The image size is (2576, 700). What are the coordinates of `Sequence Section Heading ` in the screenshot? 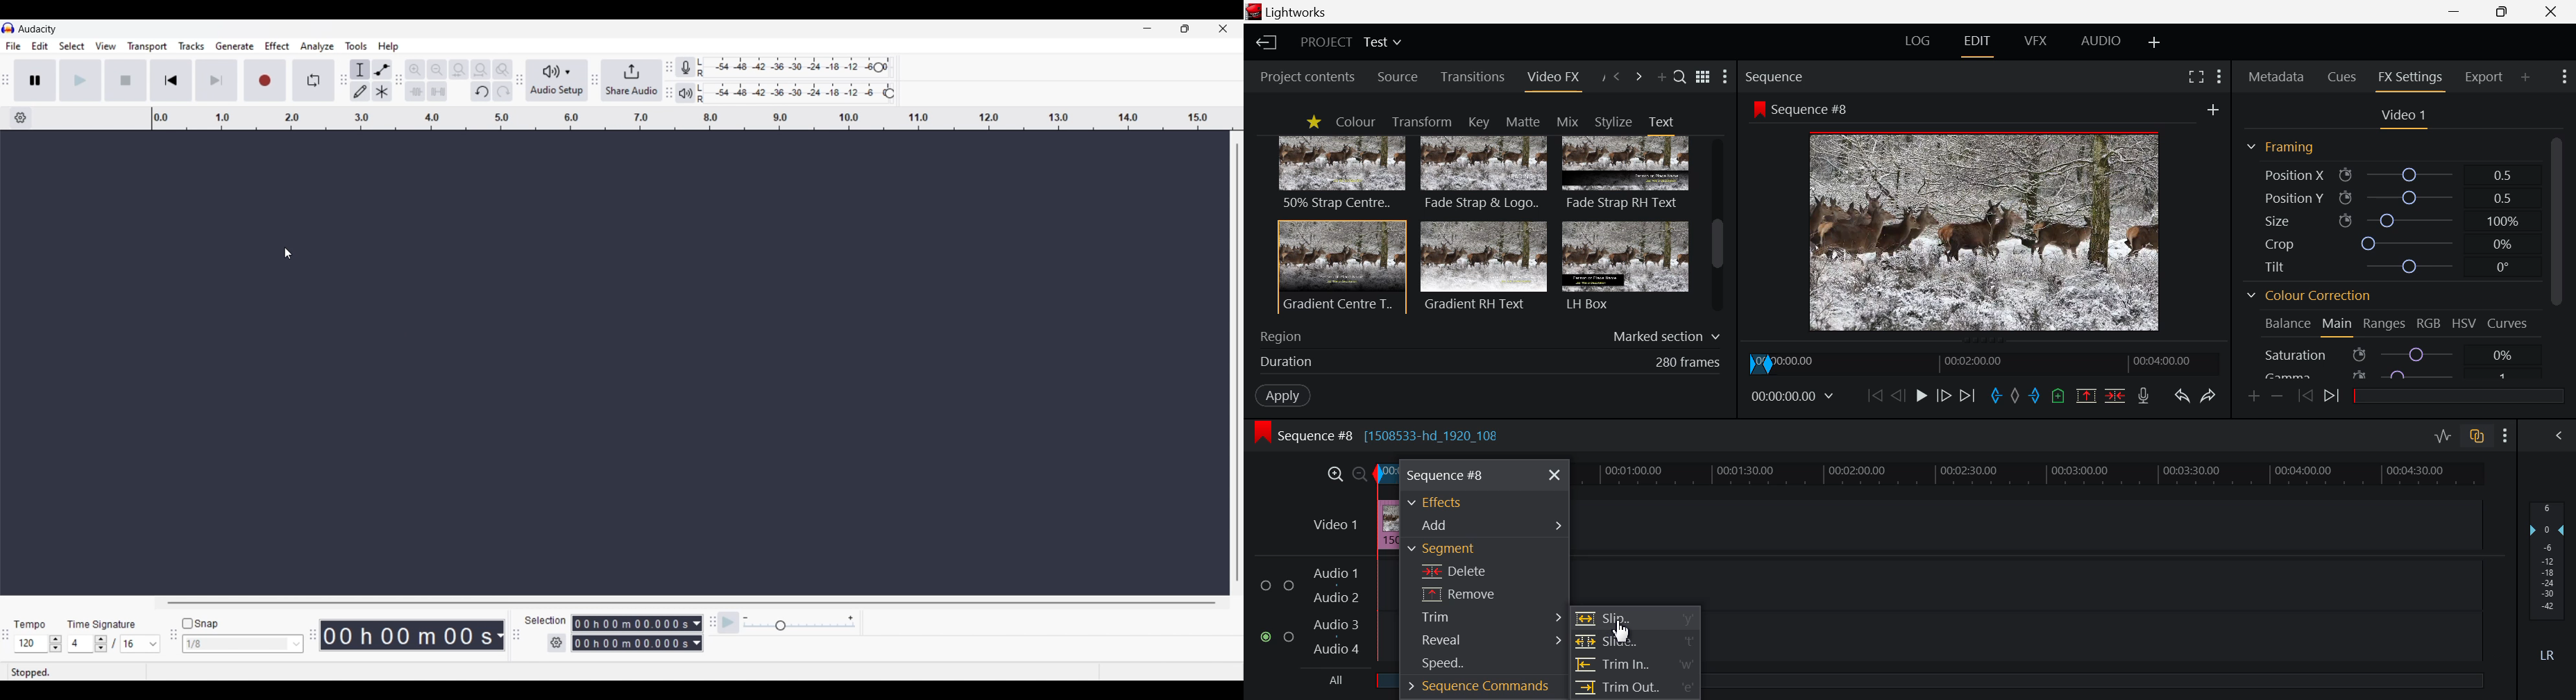 It's located at (1832, 76).